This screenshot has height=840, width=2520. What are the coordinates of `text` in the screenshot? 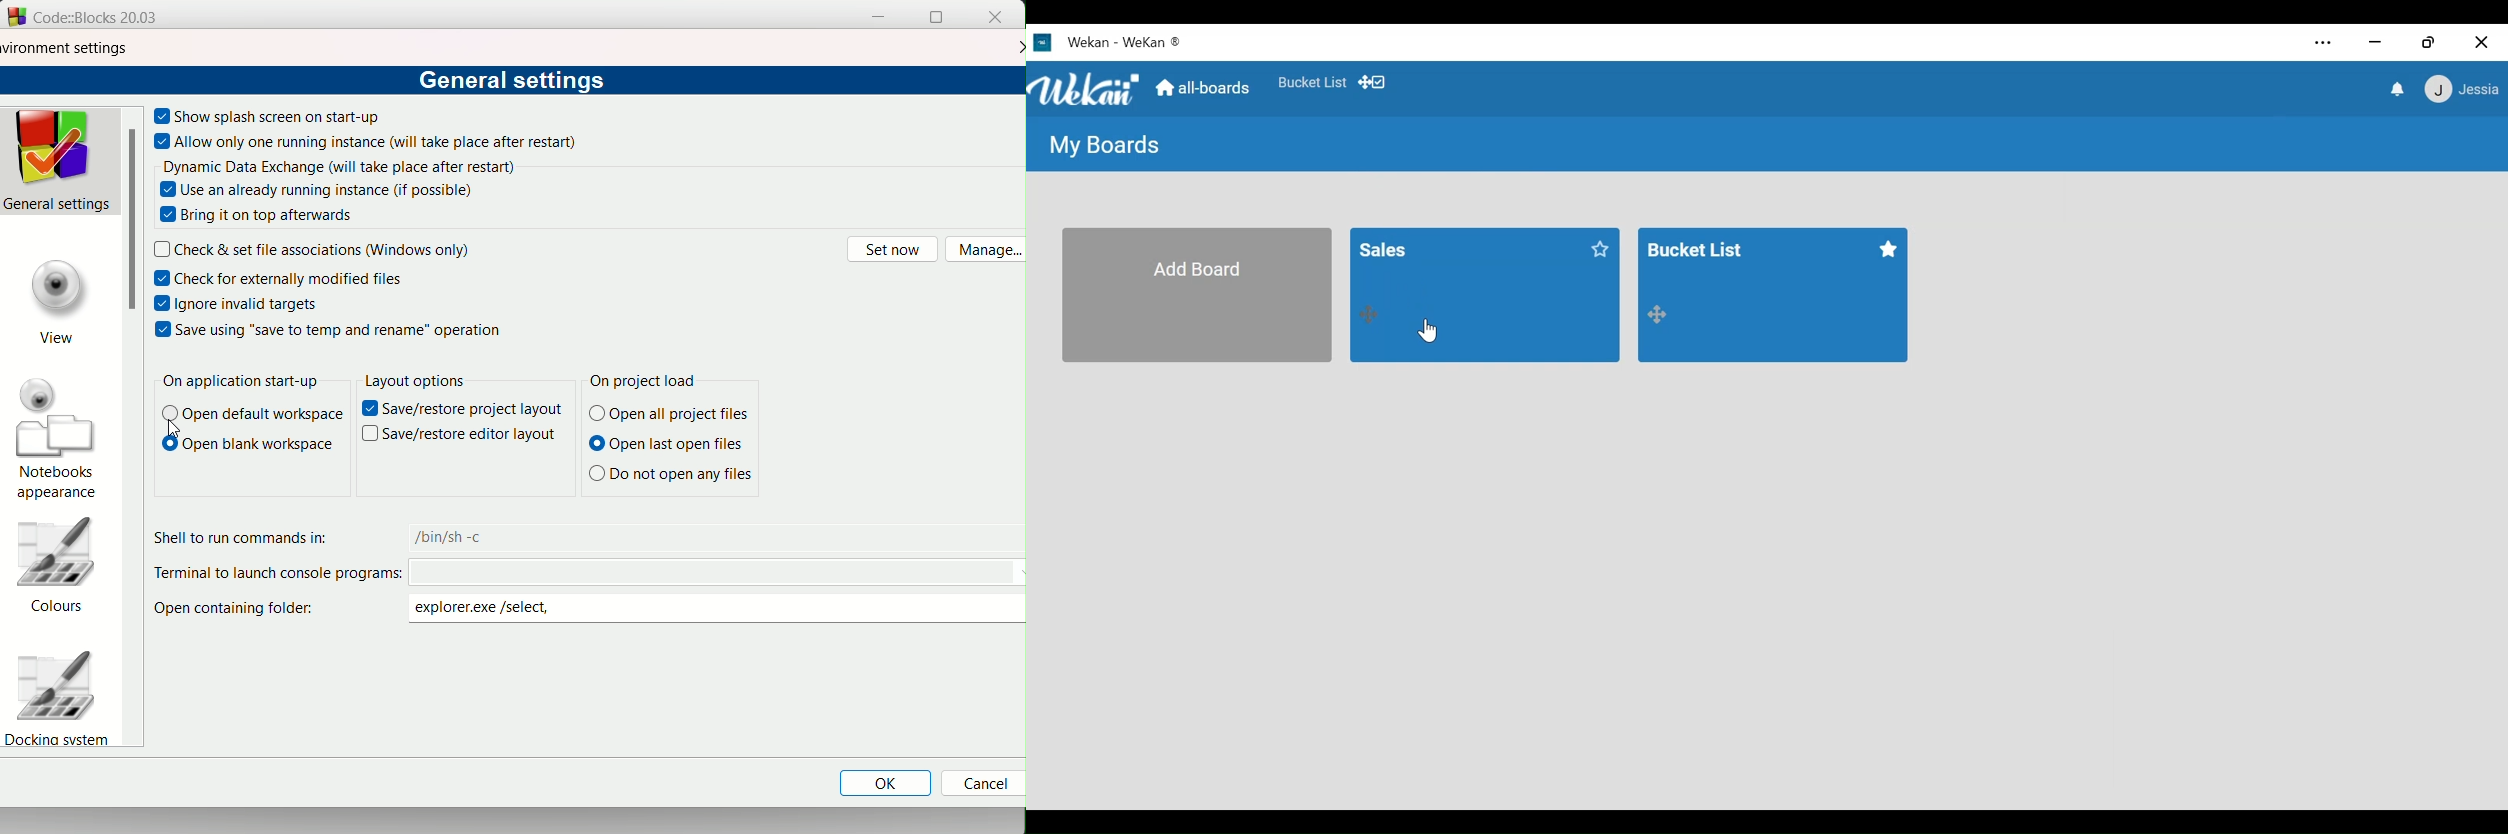 It's located at (378, 144).